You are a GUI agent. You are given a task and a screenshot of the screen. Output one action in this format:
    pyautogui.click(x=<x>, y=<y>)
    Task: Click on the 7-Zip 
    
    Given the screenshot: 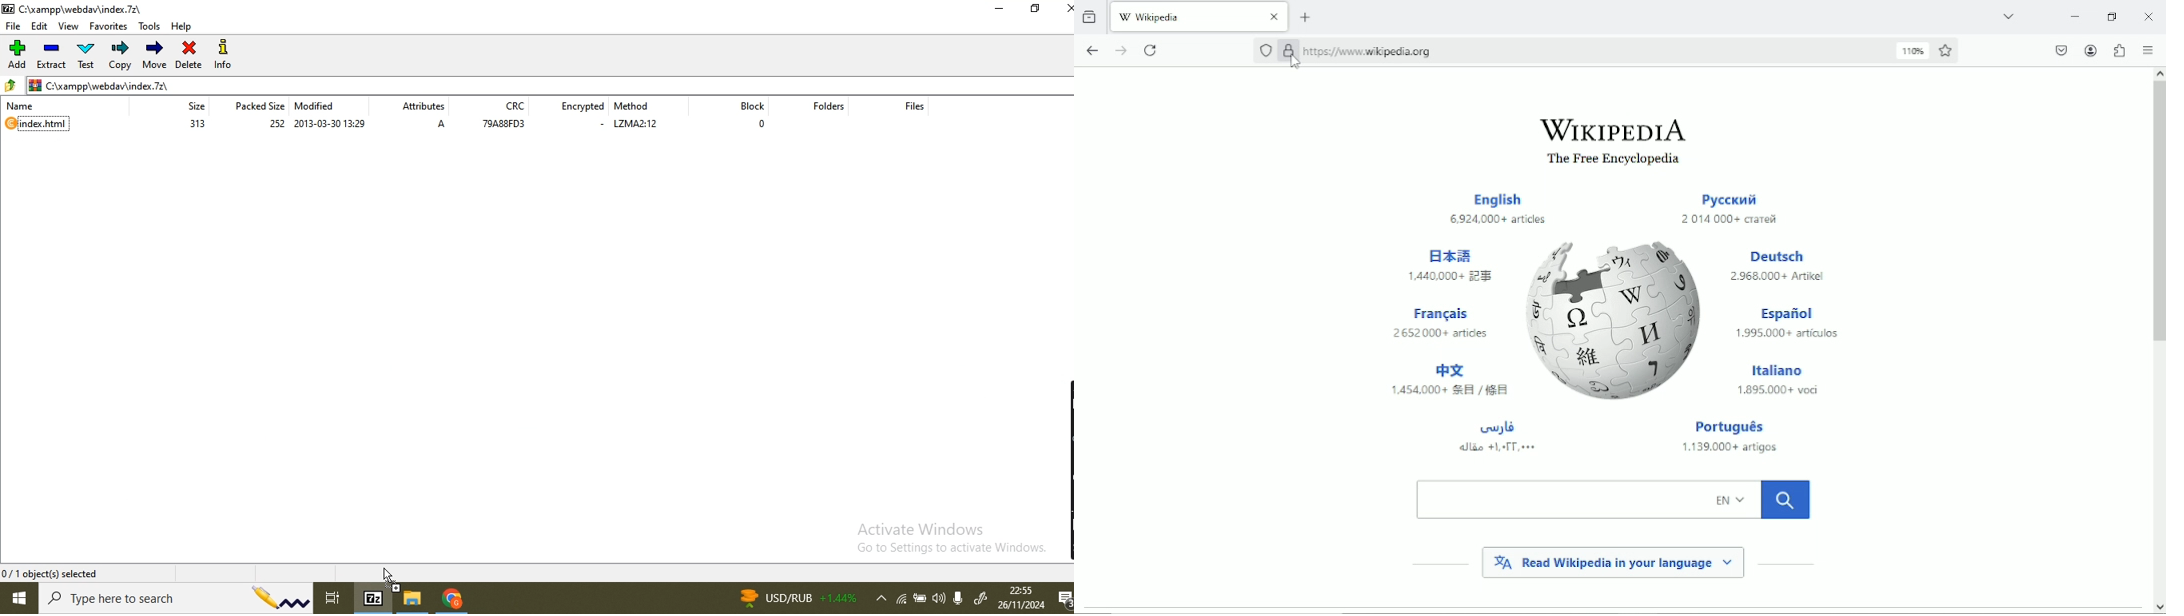 What is the action you would take?
    pyautogui.click(x=375, y=597)
    